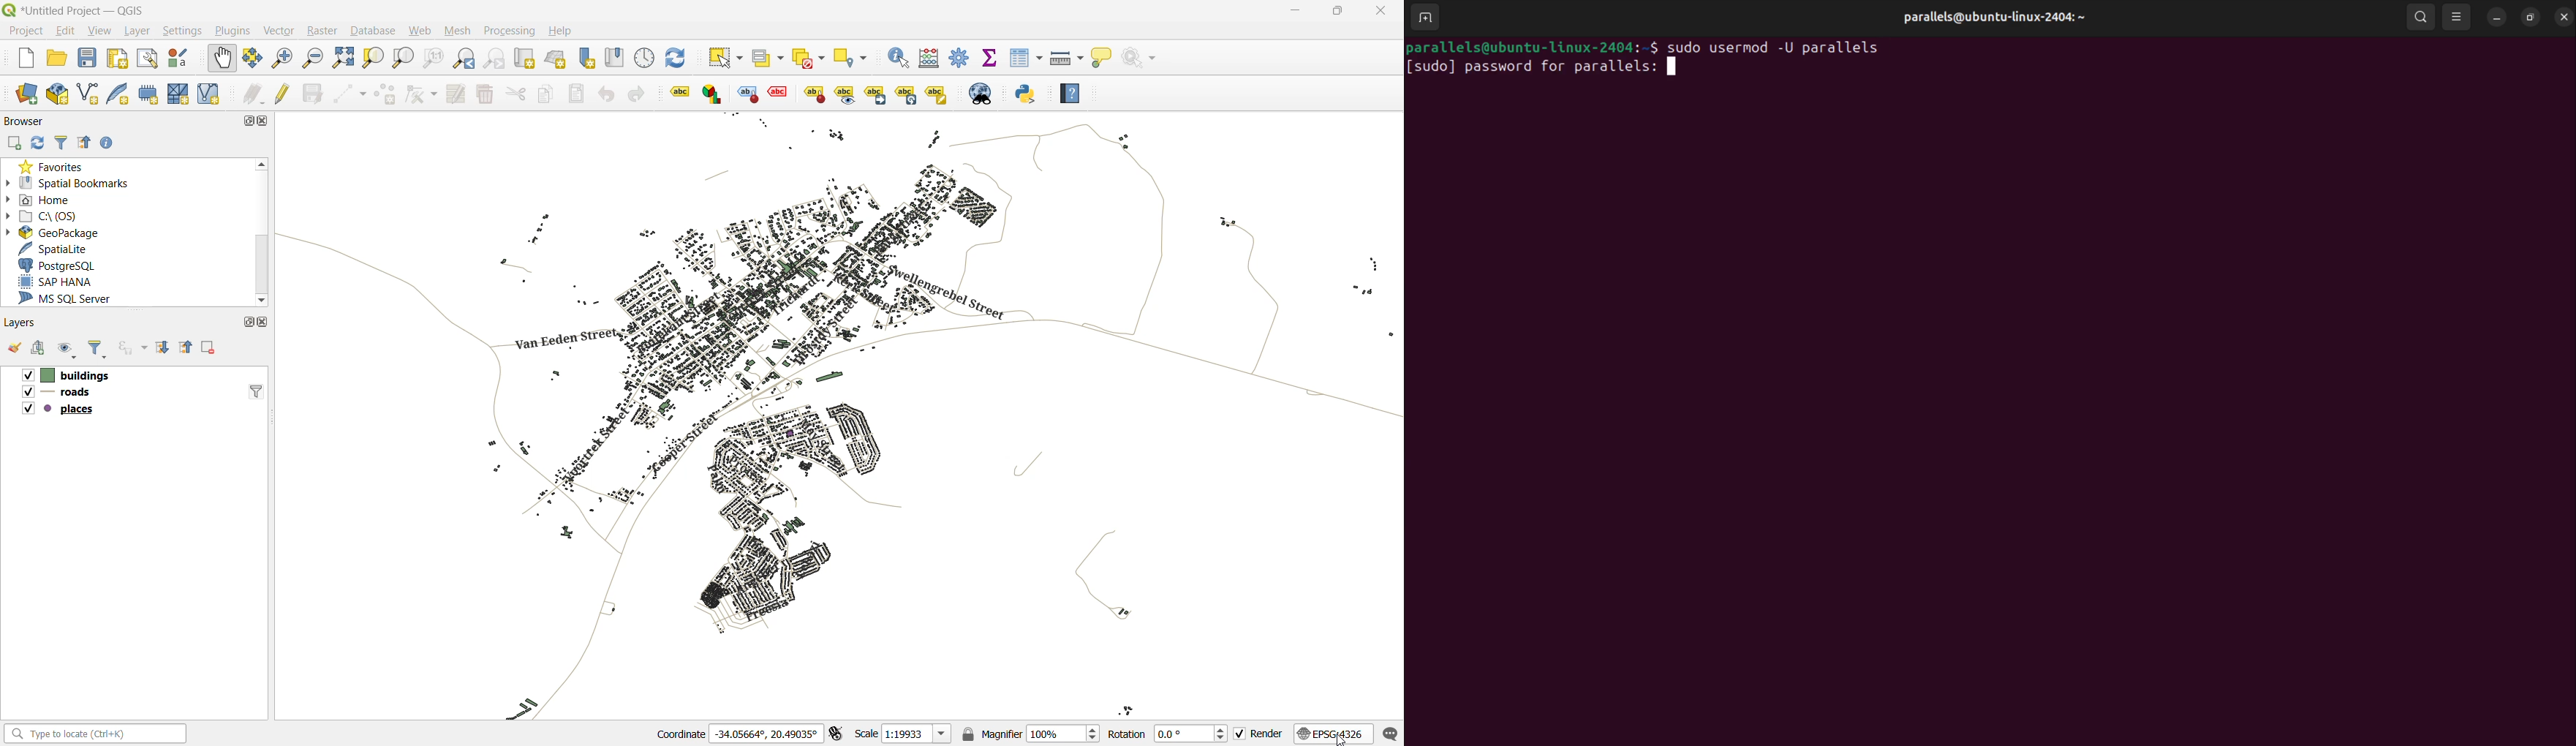  What do you see at coordinates (148, 94) in the screenshot?
I see `temporary scratch layer` at bounding box center [148, 94].